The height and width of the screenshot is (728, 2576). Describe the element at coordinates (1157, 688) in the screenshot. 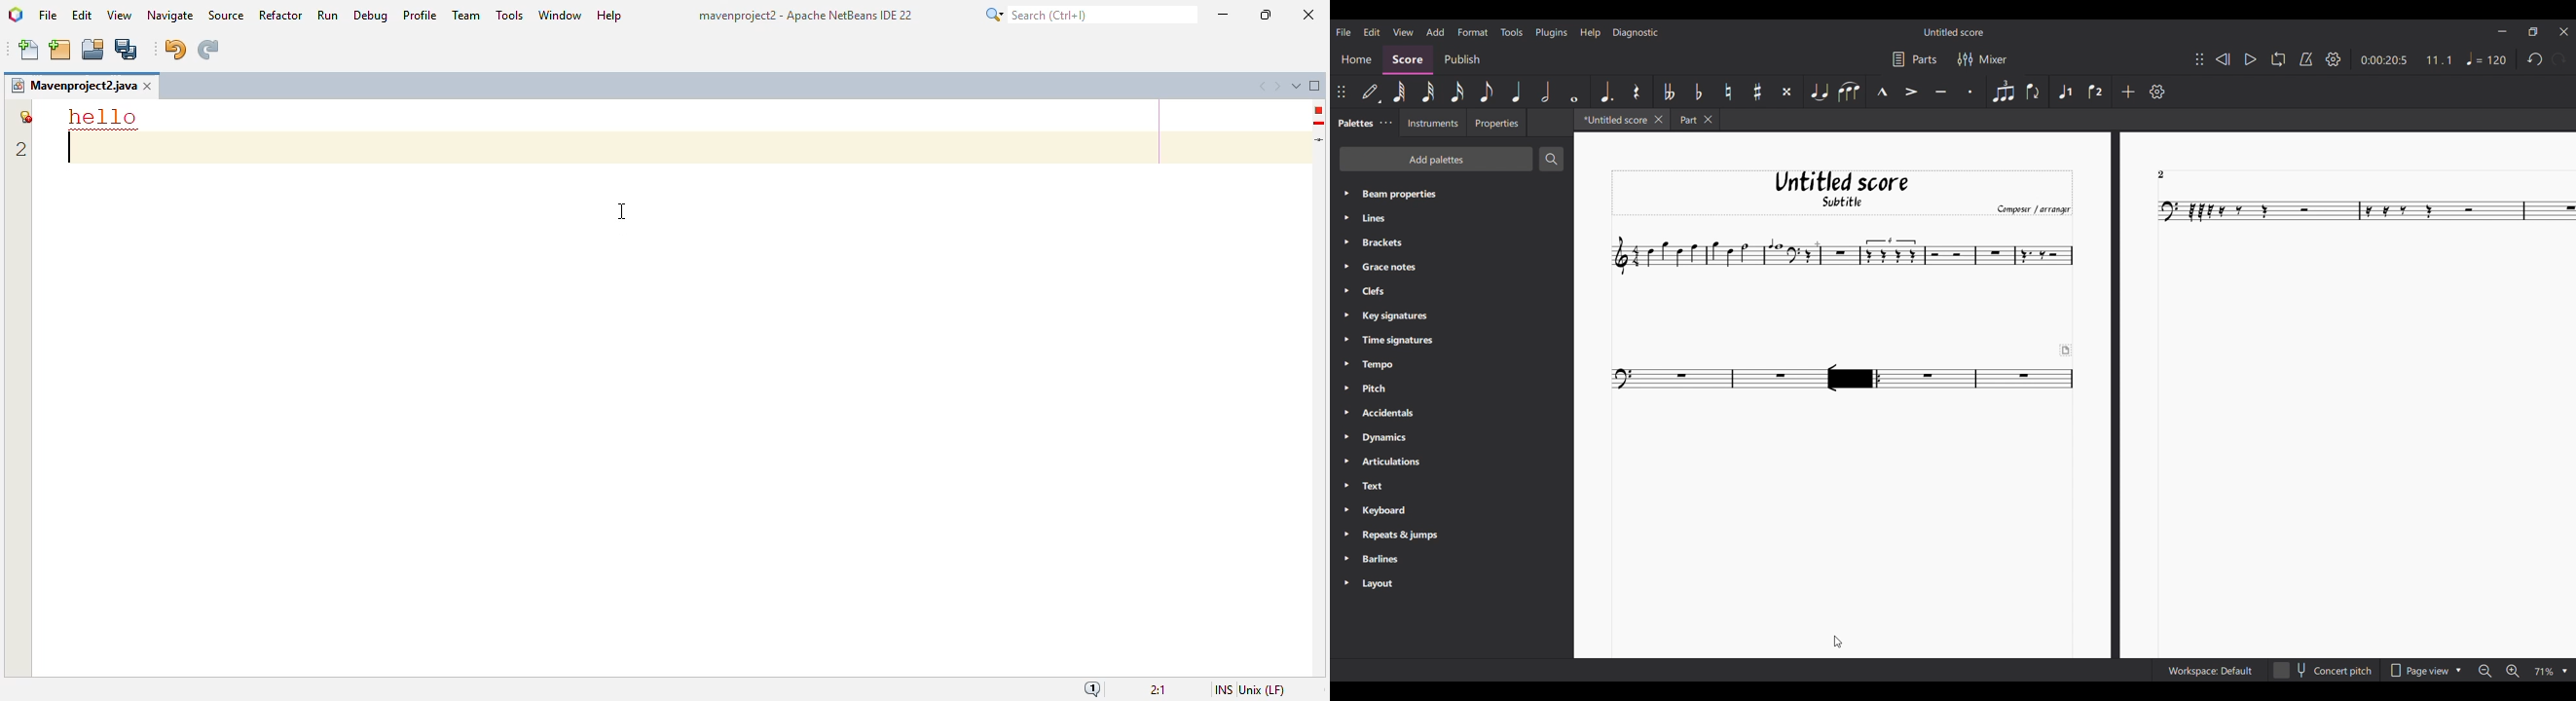

I see `magnification ratio` at that location.